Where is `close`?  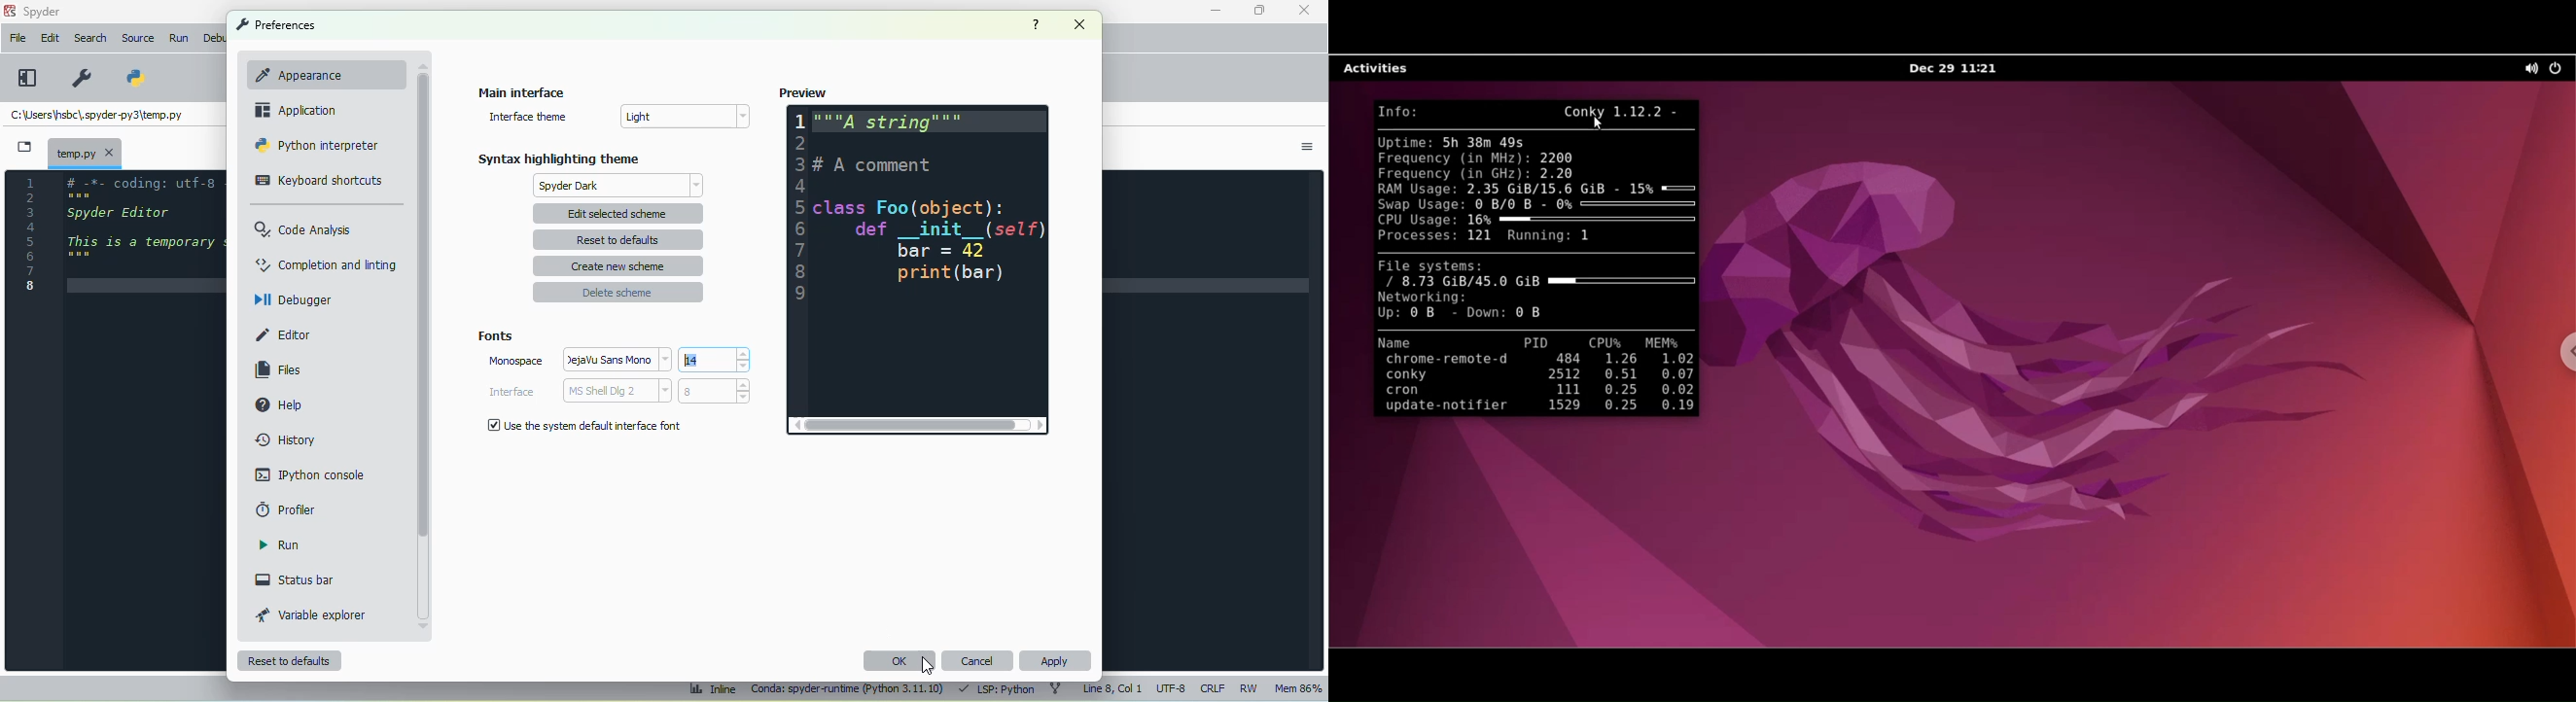
close is located at coordinates (1303, 9).